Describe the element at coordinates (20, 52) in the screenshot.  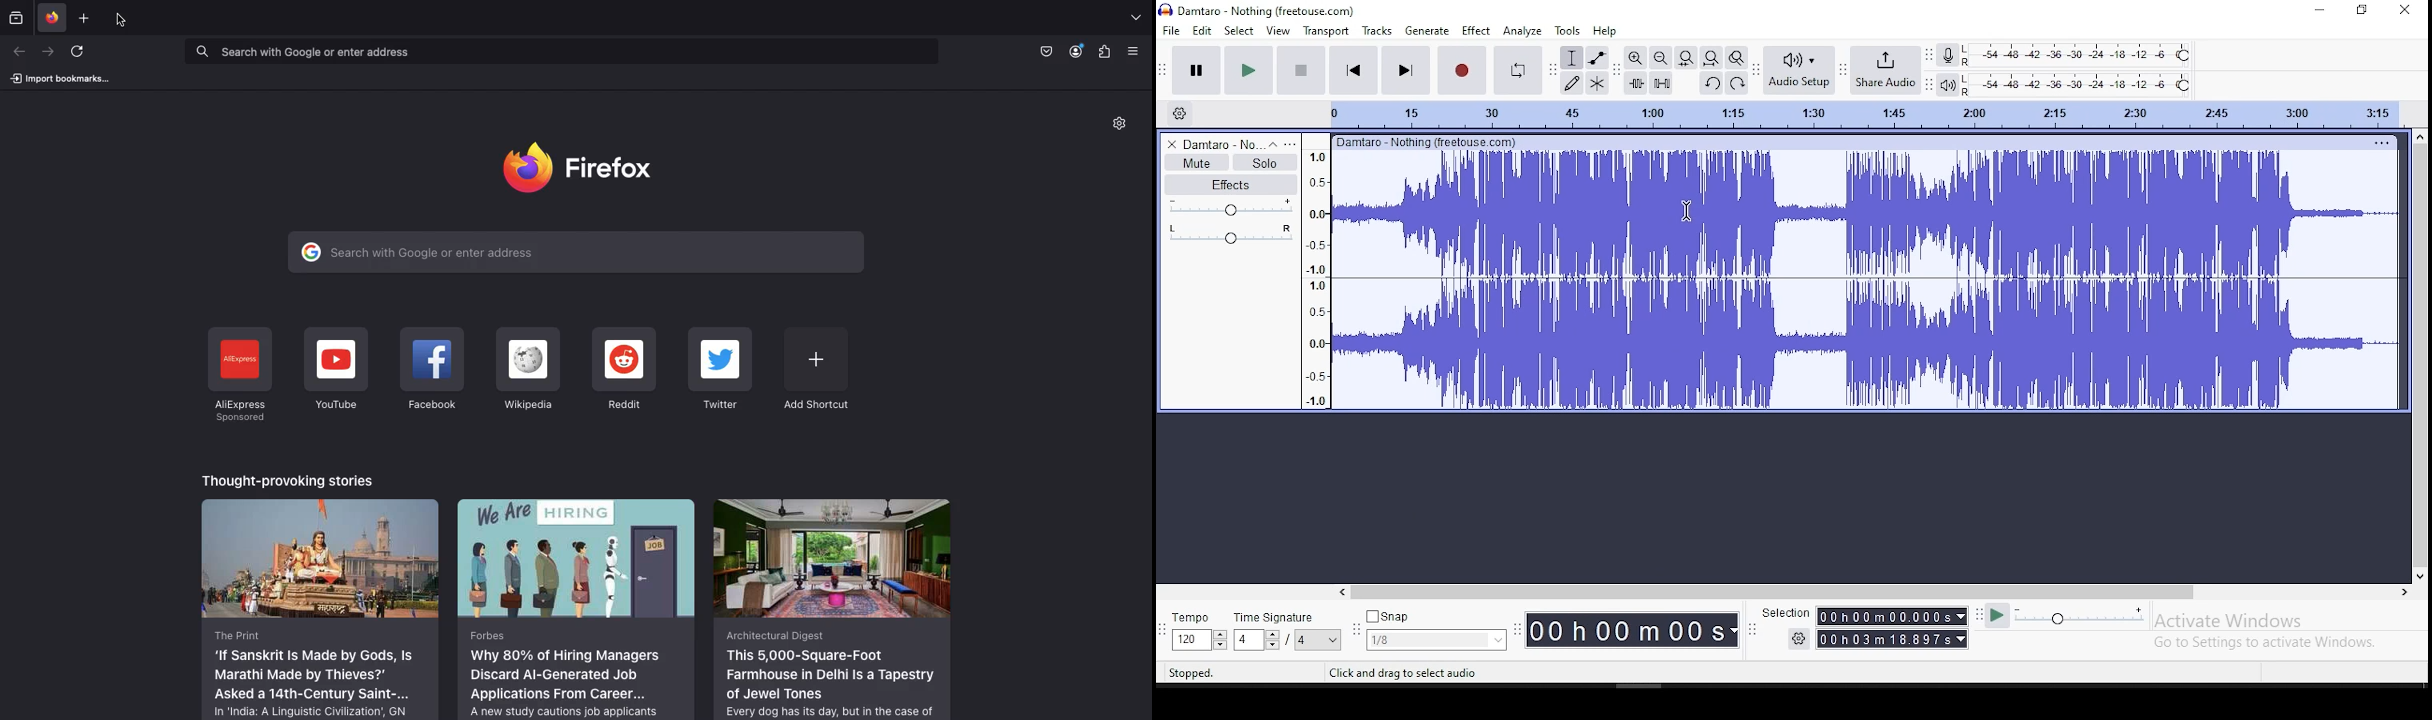
I see `Previous page` at that location.